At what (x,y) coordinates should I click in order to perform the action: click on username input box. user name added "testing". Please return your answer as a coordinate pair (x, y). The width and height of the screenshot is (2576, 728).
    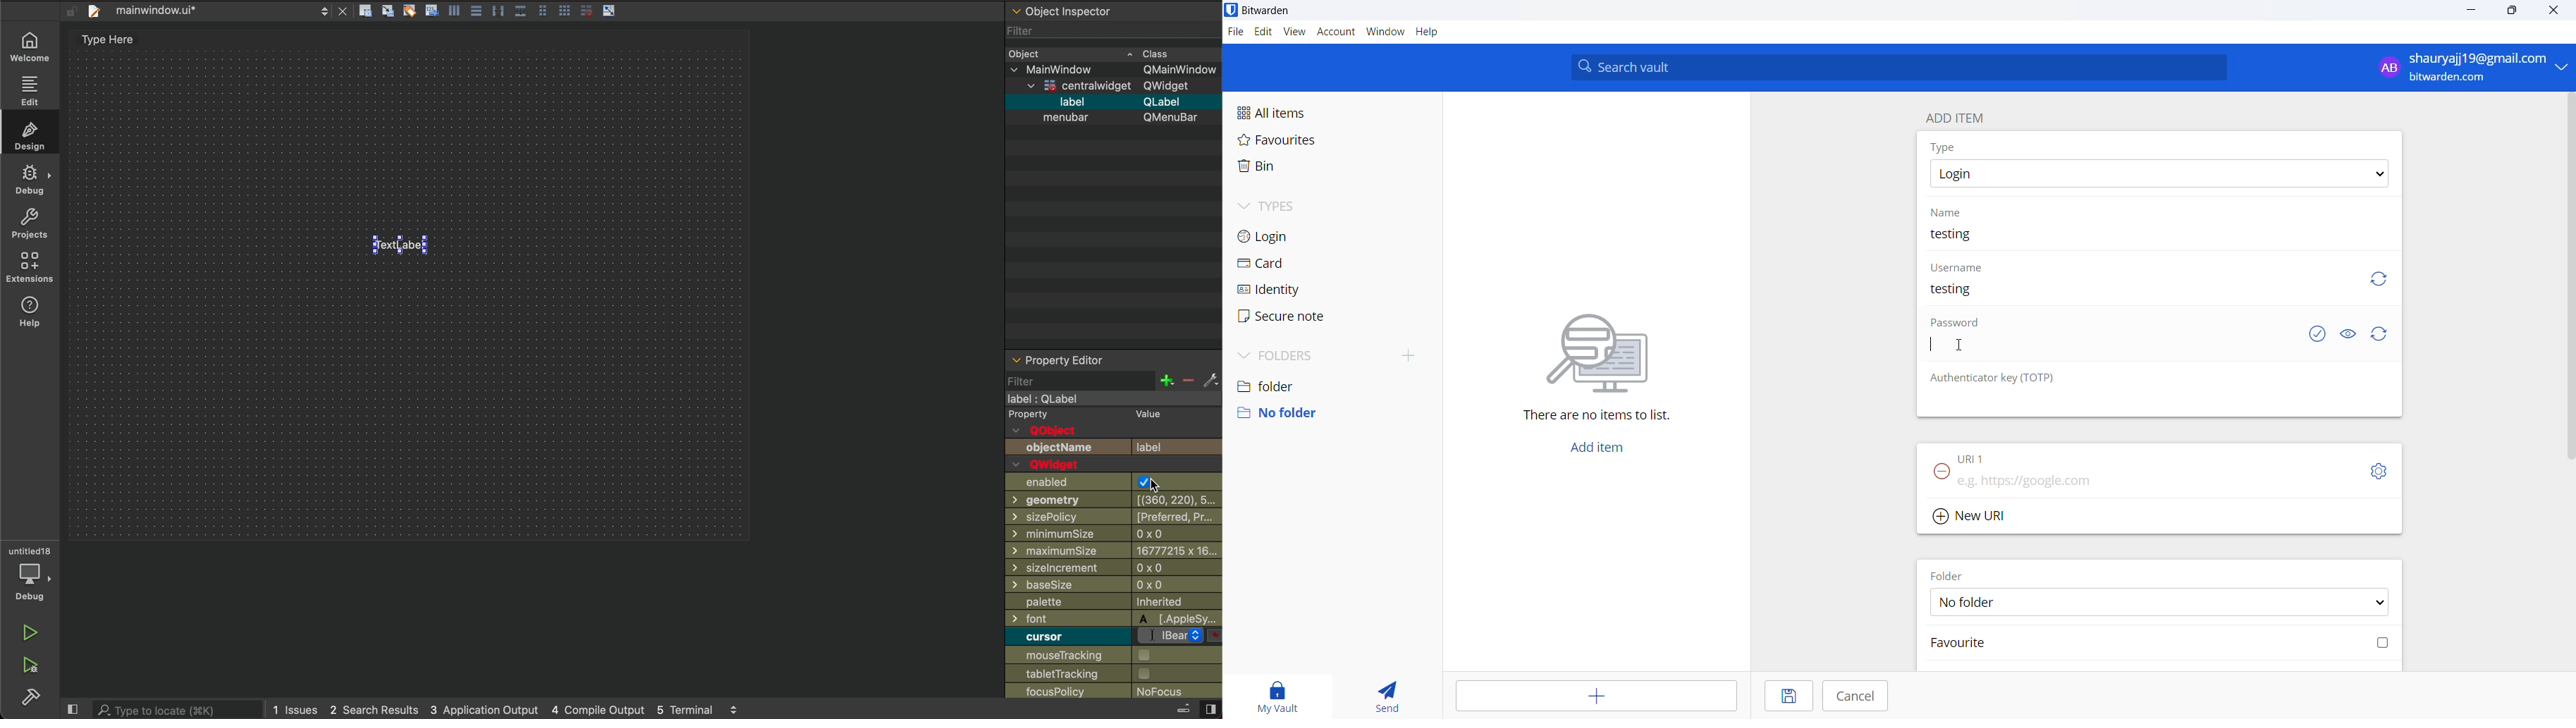
    Looking at the image, I should click on (2130, 293).